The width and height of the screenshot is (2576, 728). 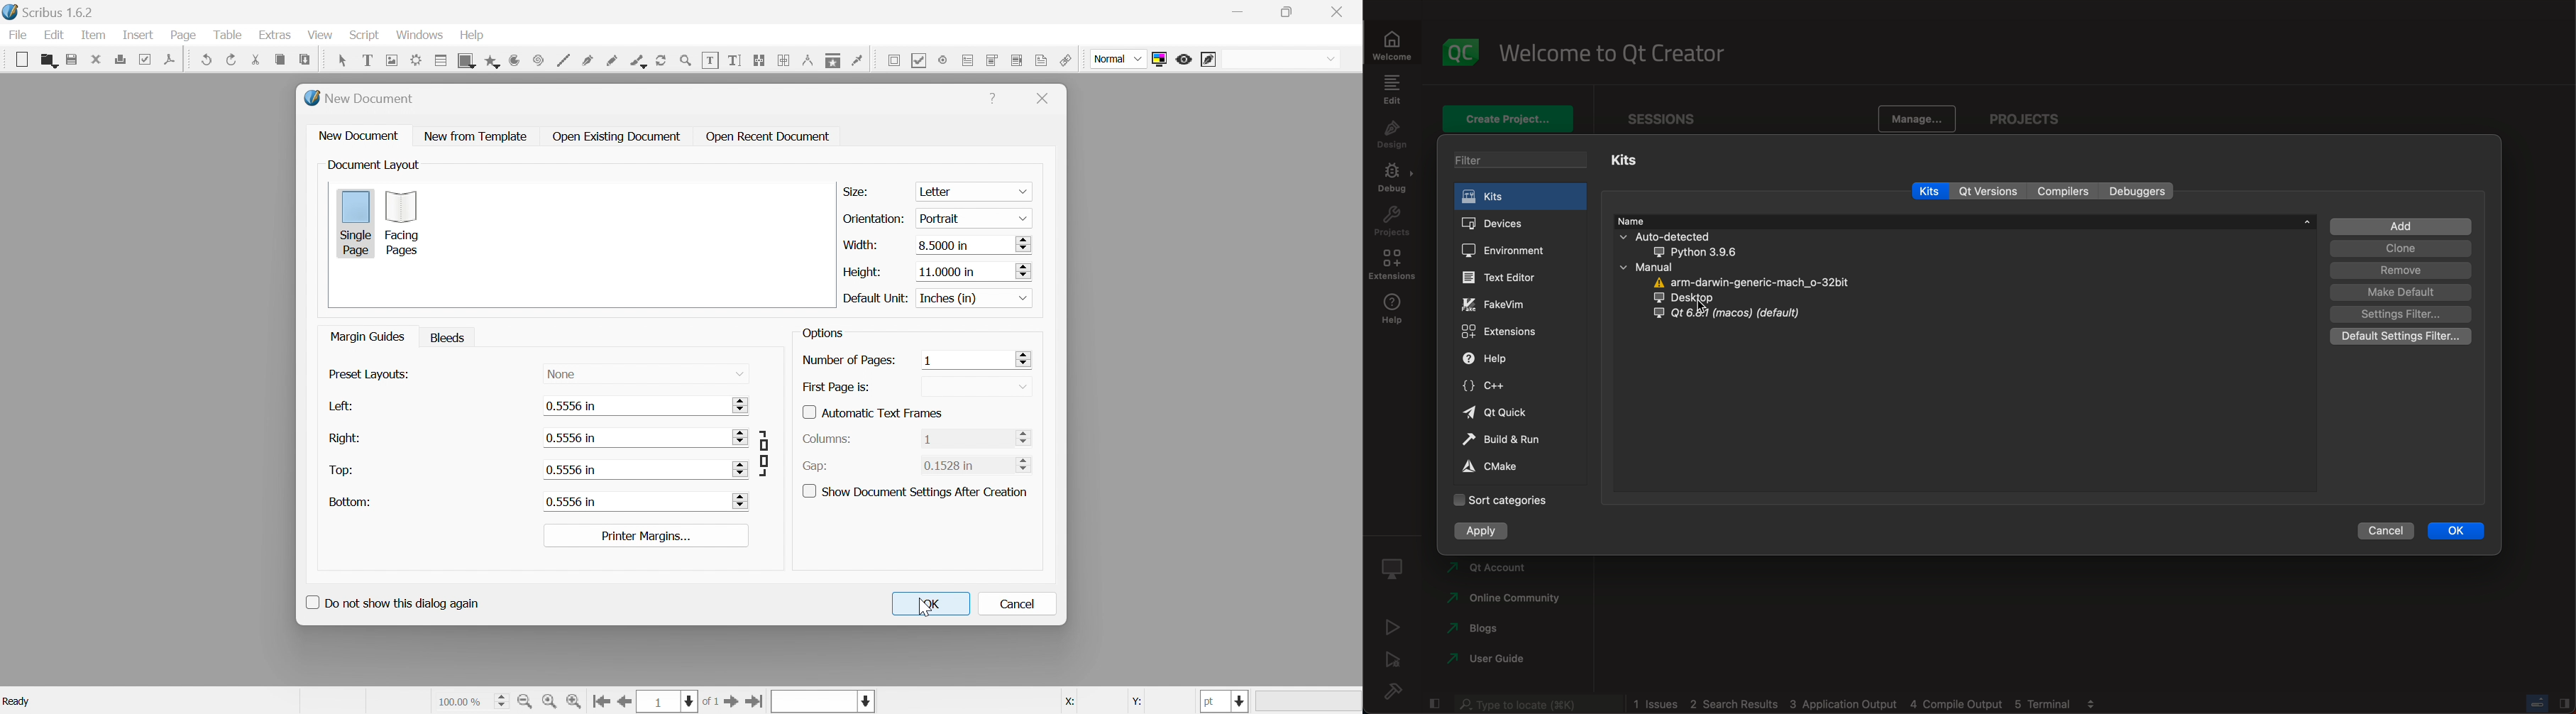 I want to click on 0.5556 in, so click(x=571, y=405).